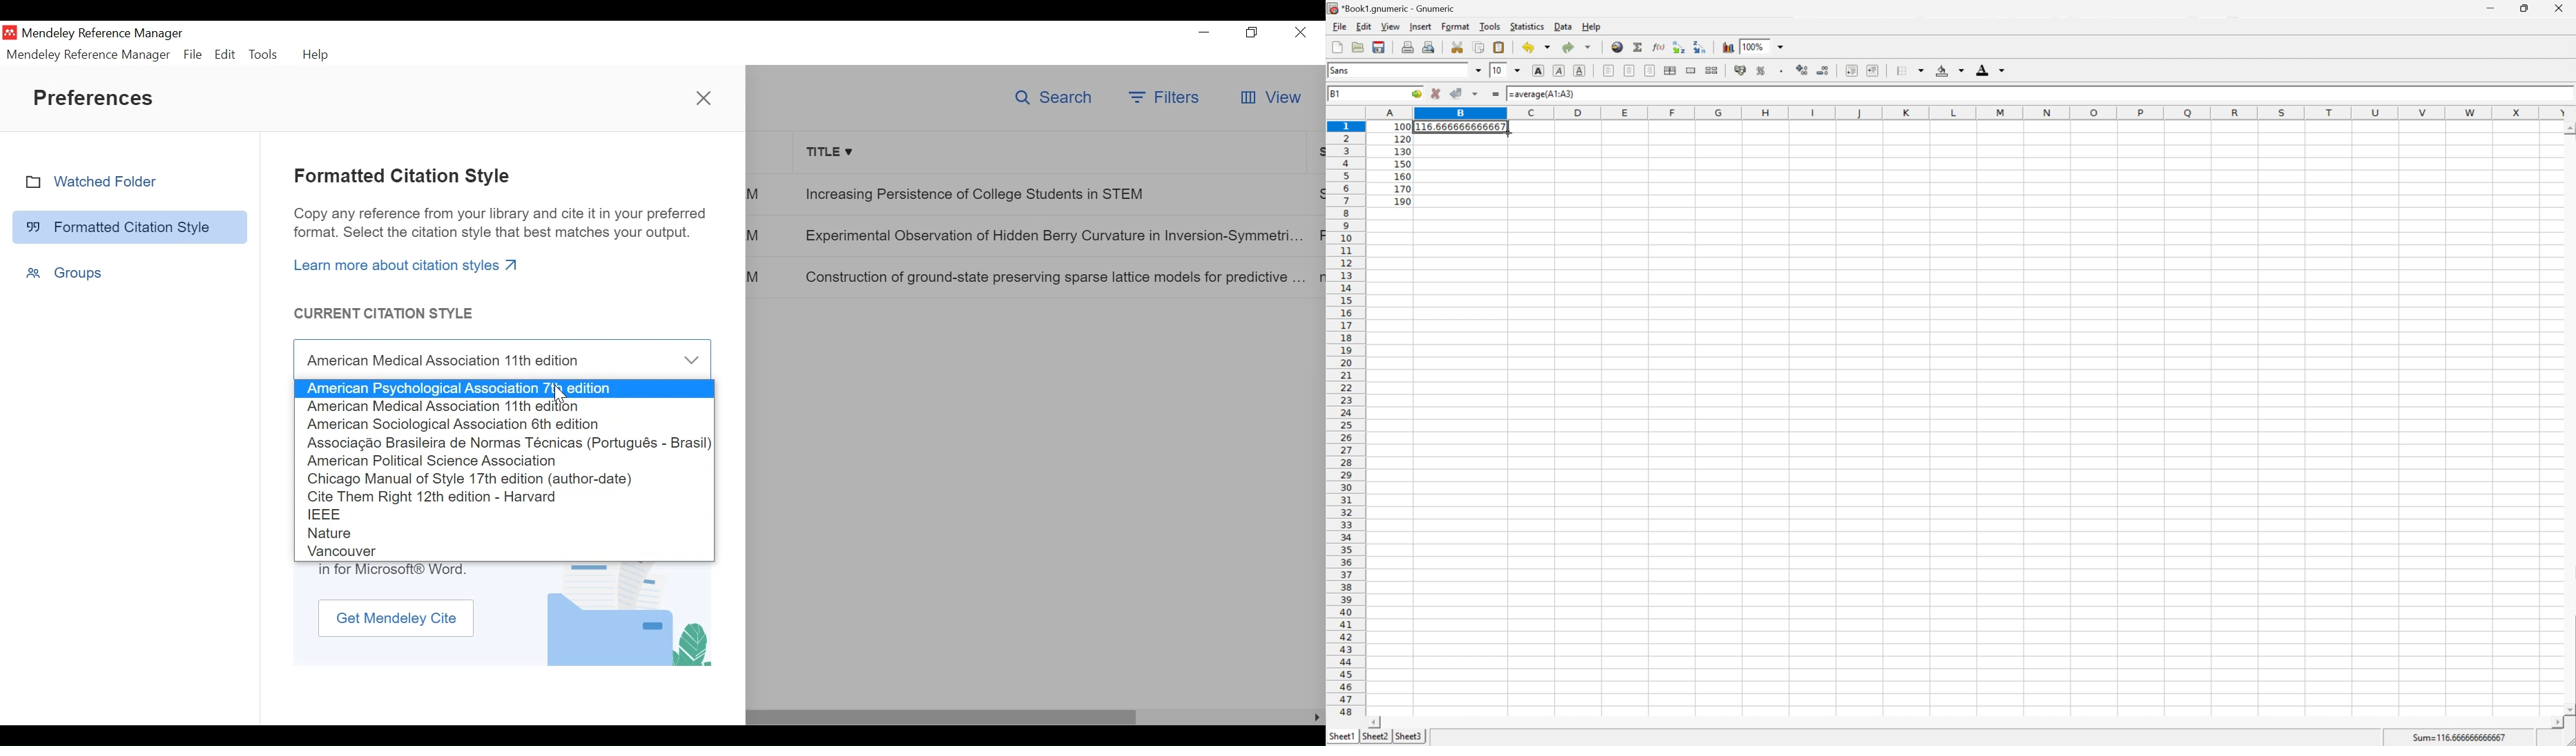 The height and width of the screenshot is (756, 2576). Describe the element at coordinates (706, 101) in the screenshot. I see `close` at that location.